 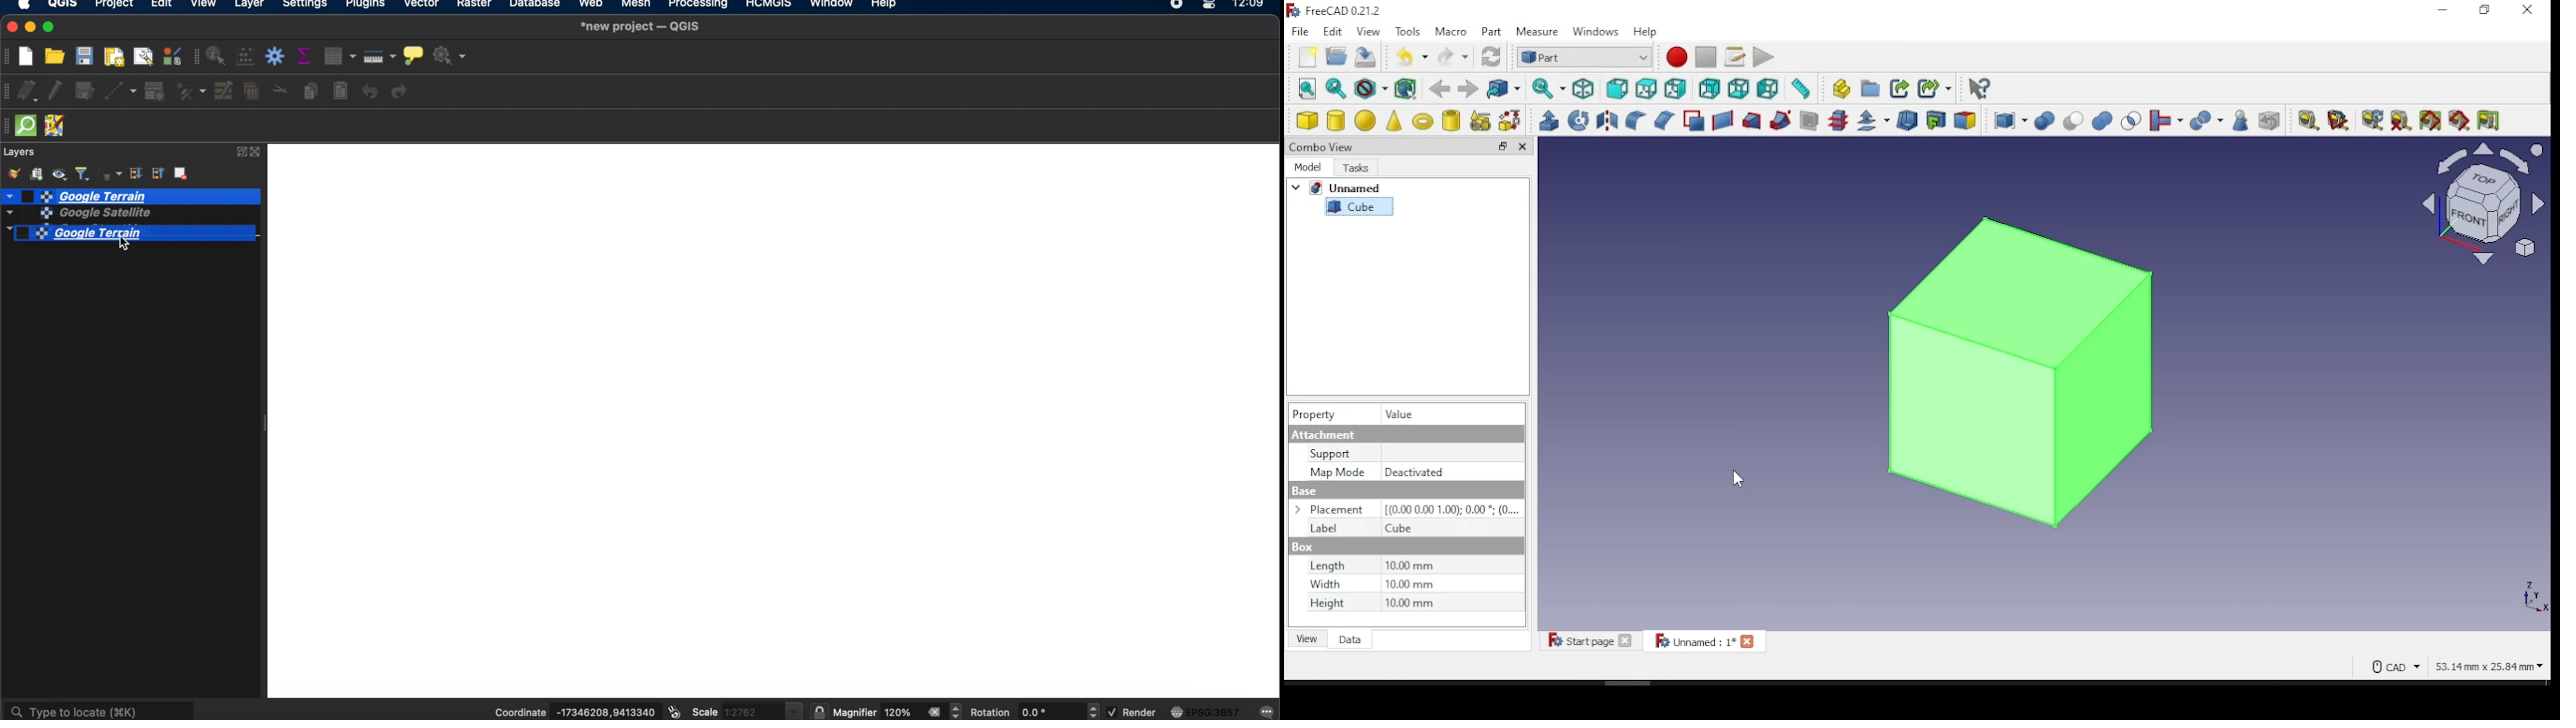 I want to click on create primitives, so click(x=1483, y=120).